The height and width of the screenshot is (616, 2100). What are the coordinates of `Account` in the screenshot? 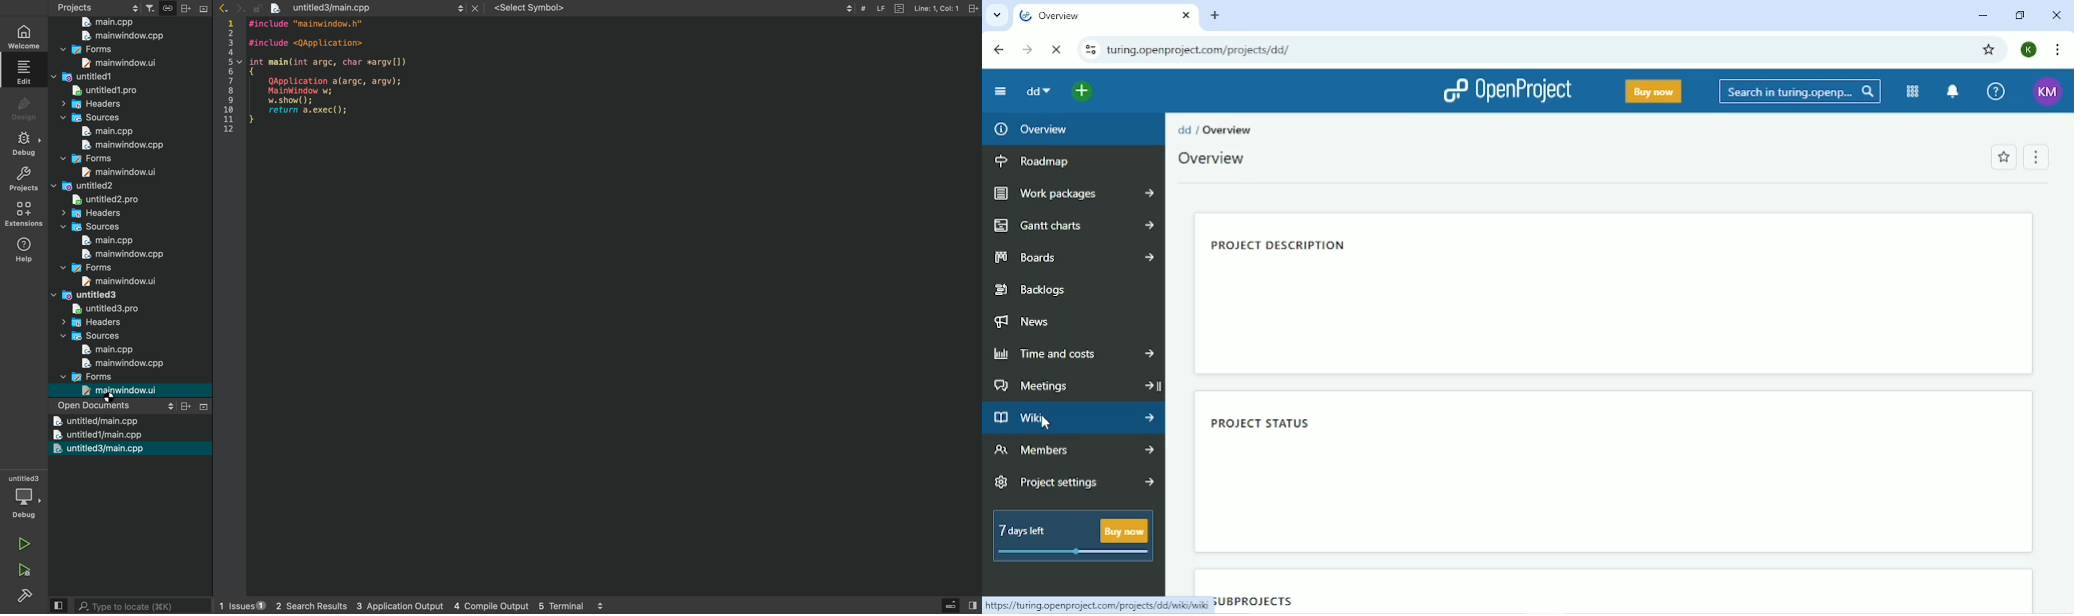 It's located at (2045, 92).